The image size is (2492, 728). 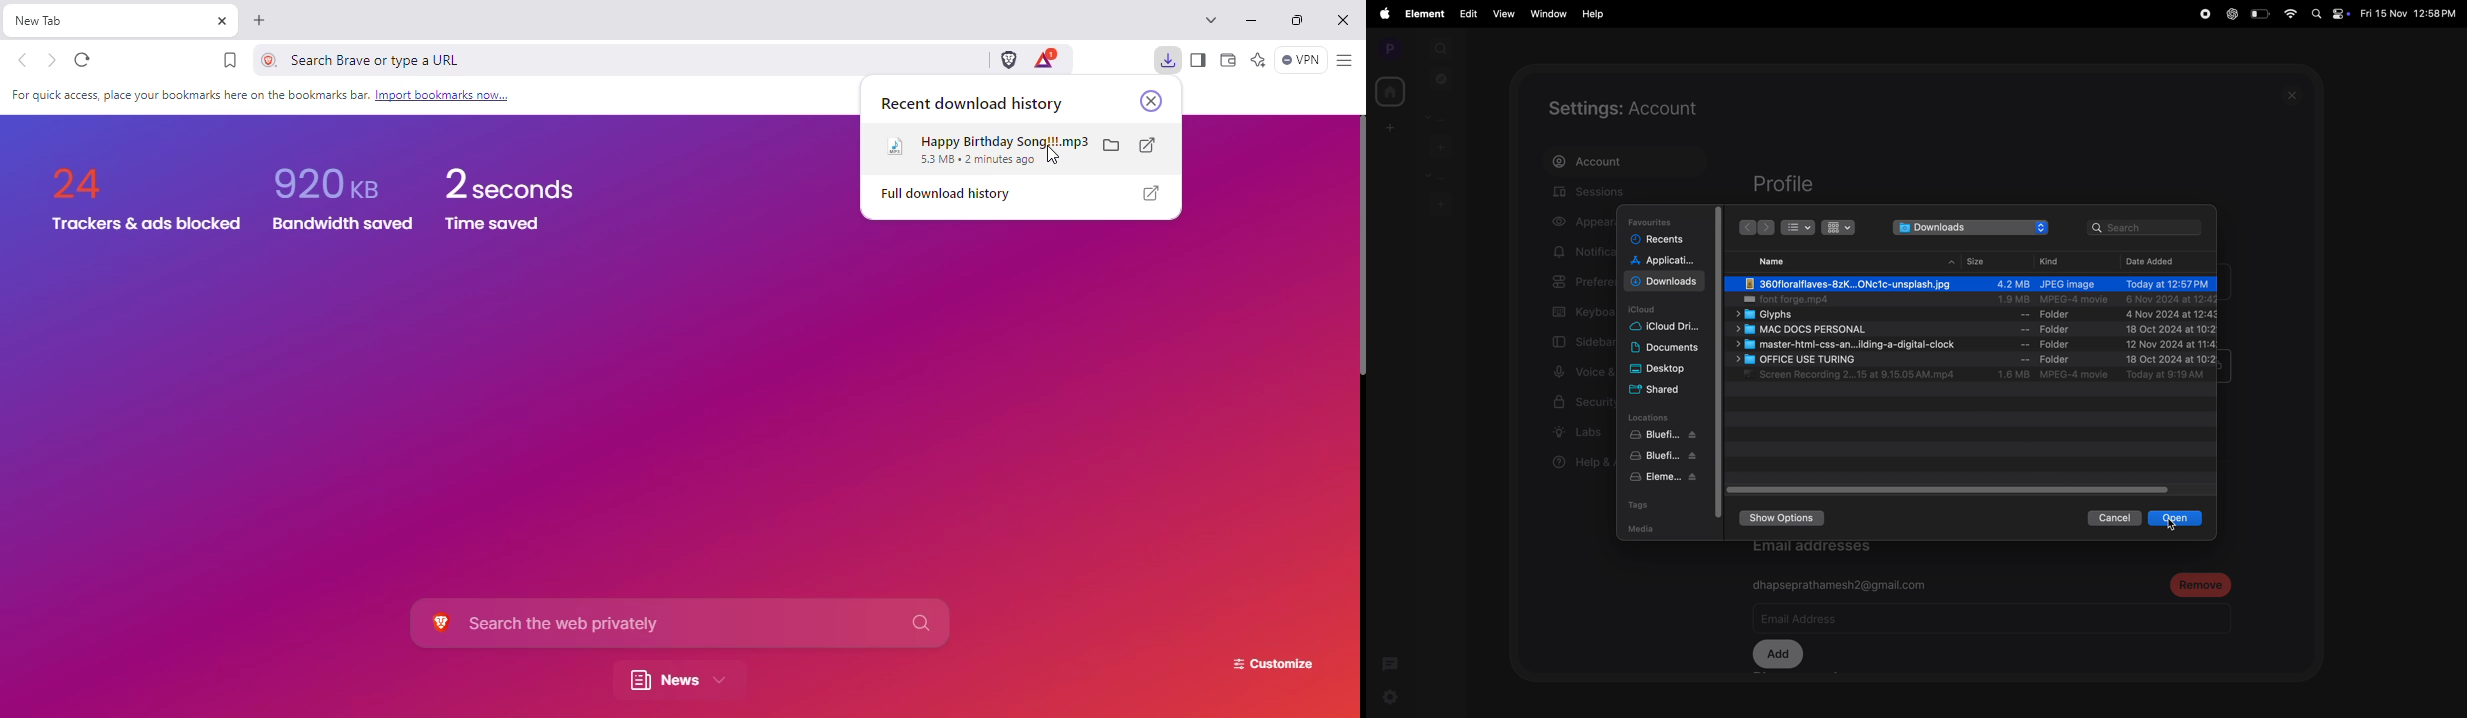 What do you see at coordinates (1981, 331) in the screenshot?
I see `Mac doc personal` at bounding box center [1981, 331].